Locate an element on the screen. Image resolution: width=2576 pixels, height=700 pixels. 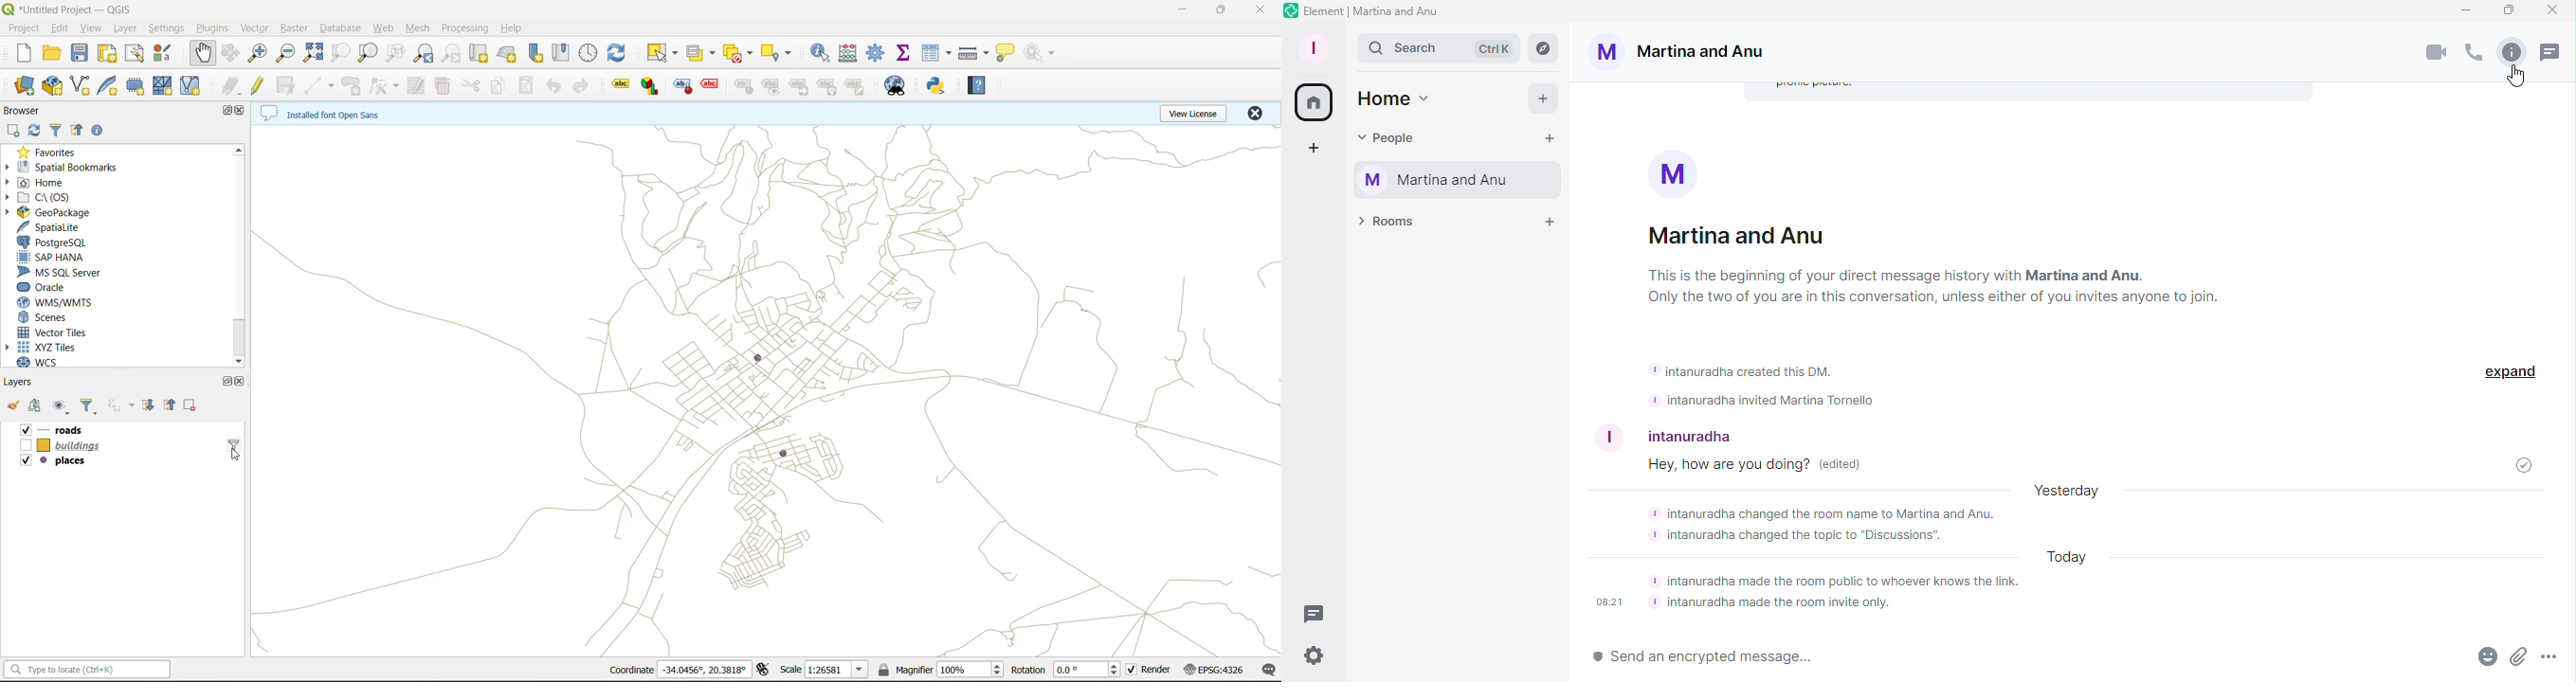
Emoji is located at coordinates (2478, 659).